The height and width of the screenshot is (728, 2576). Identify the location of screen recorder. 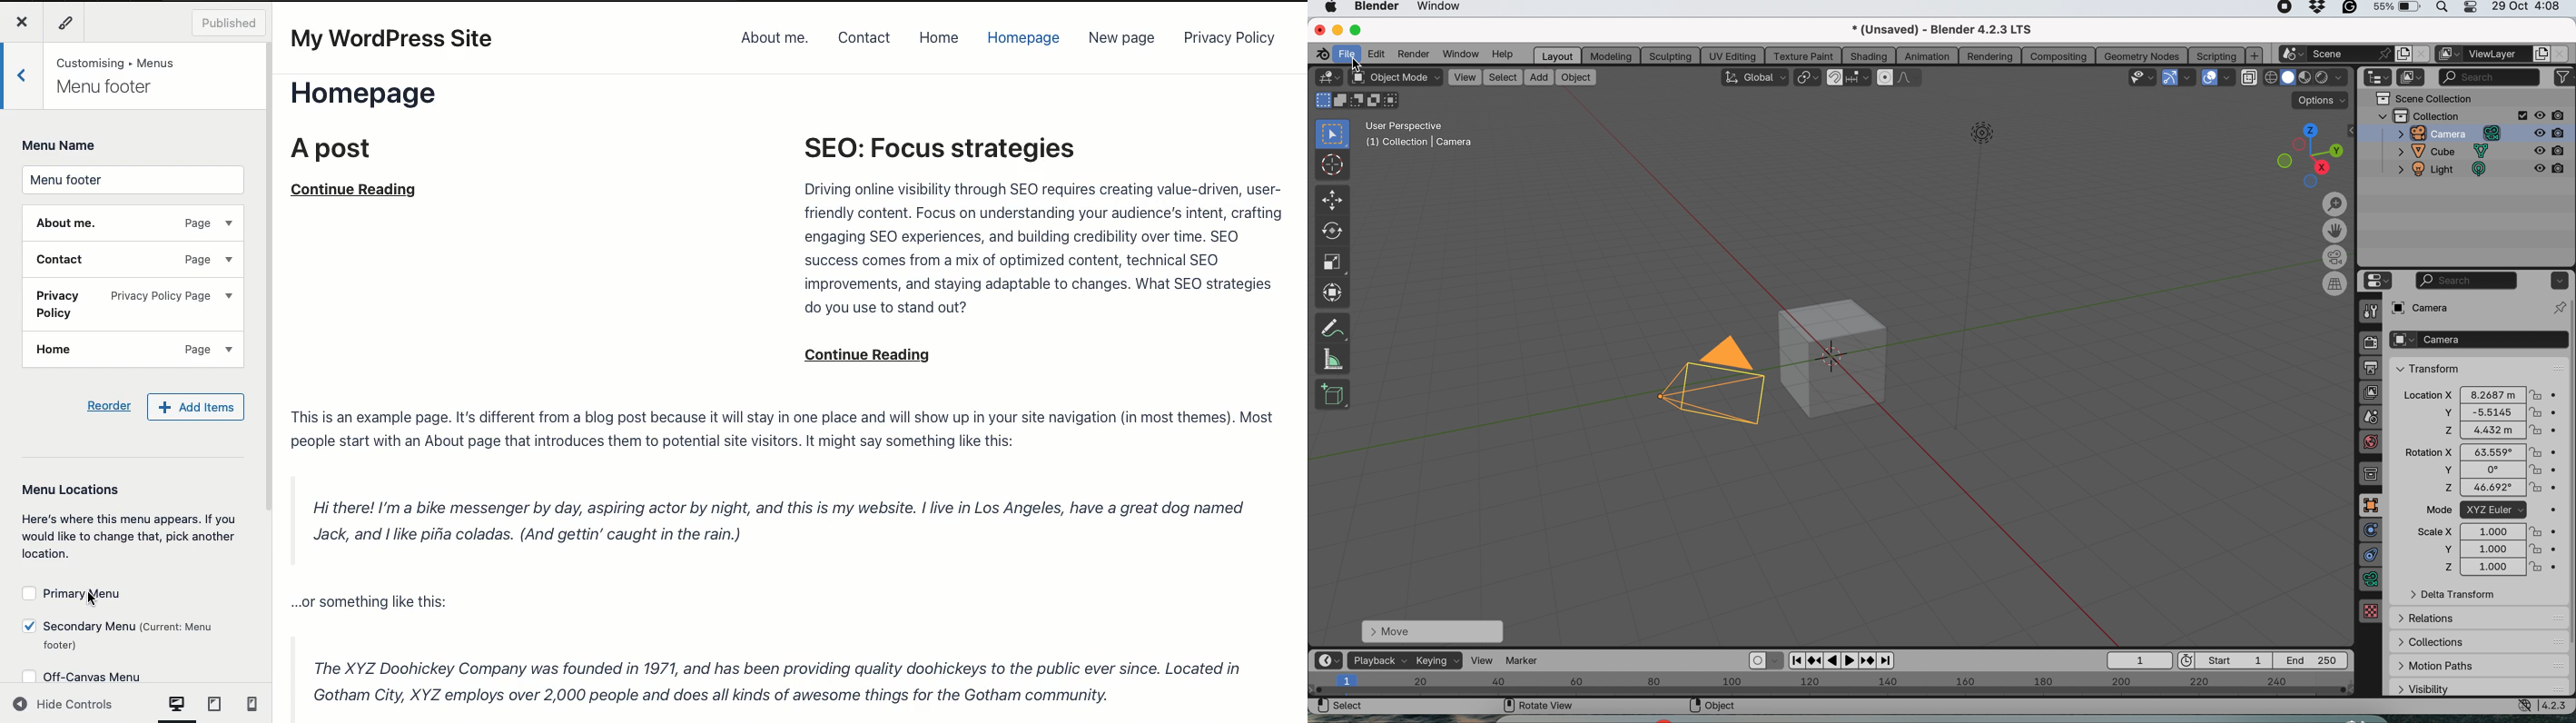
(2281, 8).